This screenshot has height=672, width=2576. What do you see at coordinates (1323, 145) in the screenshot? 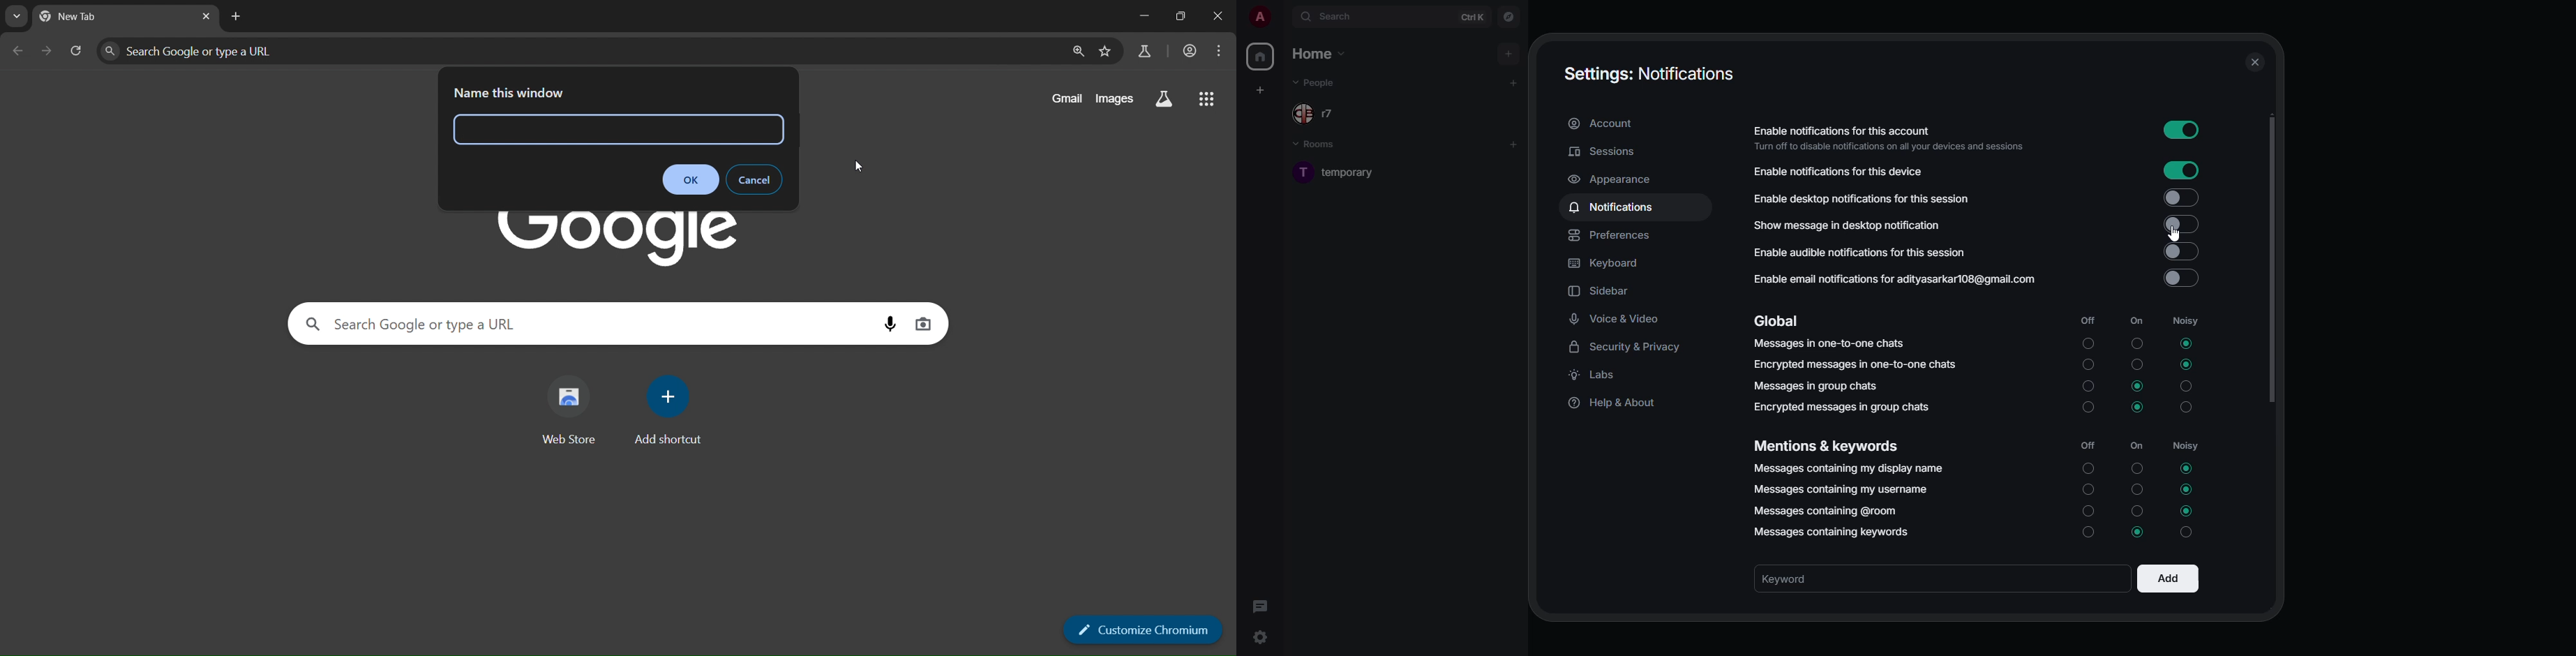
I see `rooms` at bounding box center [1323, 145].